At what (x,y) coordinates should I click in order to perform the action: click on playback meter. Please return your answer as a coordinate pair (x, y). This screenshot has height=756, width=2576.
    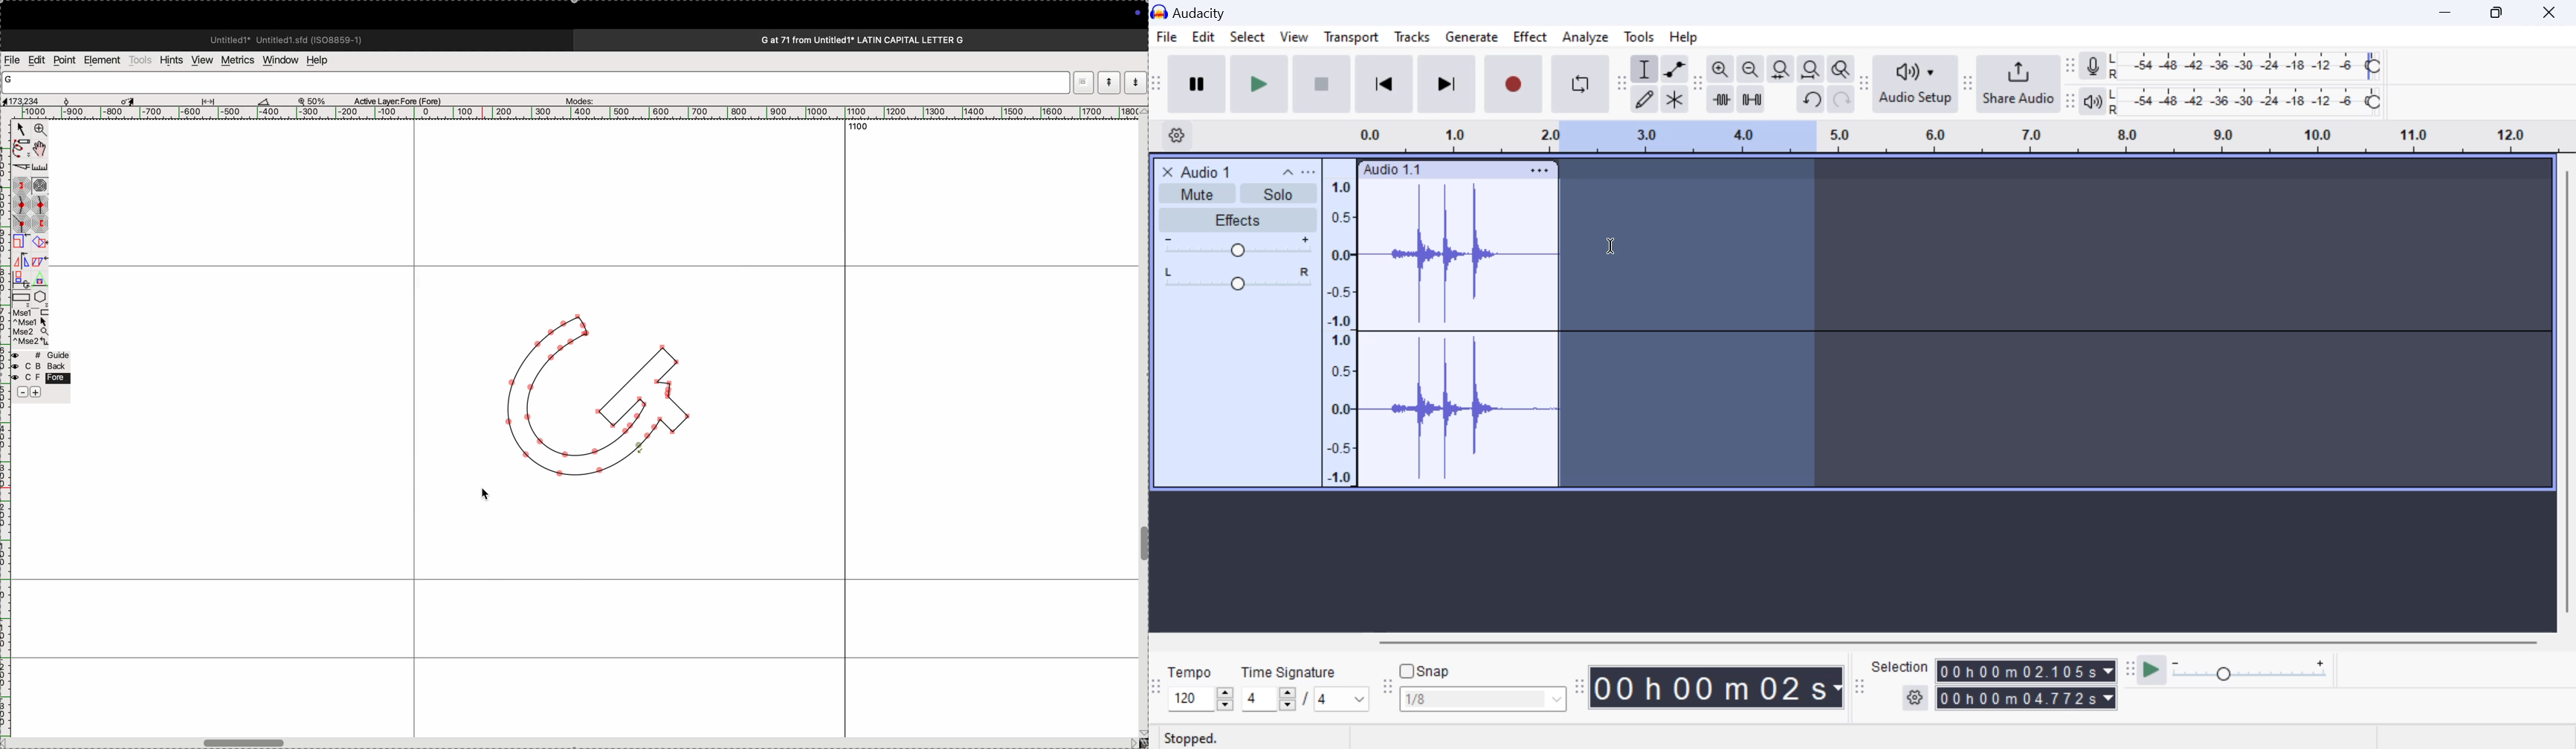
    Looking at the image, I should click on (2094, 101).